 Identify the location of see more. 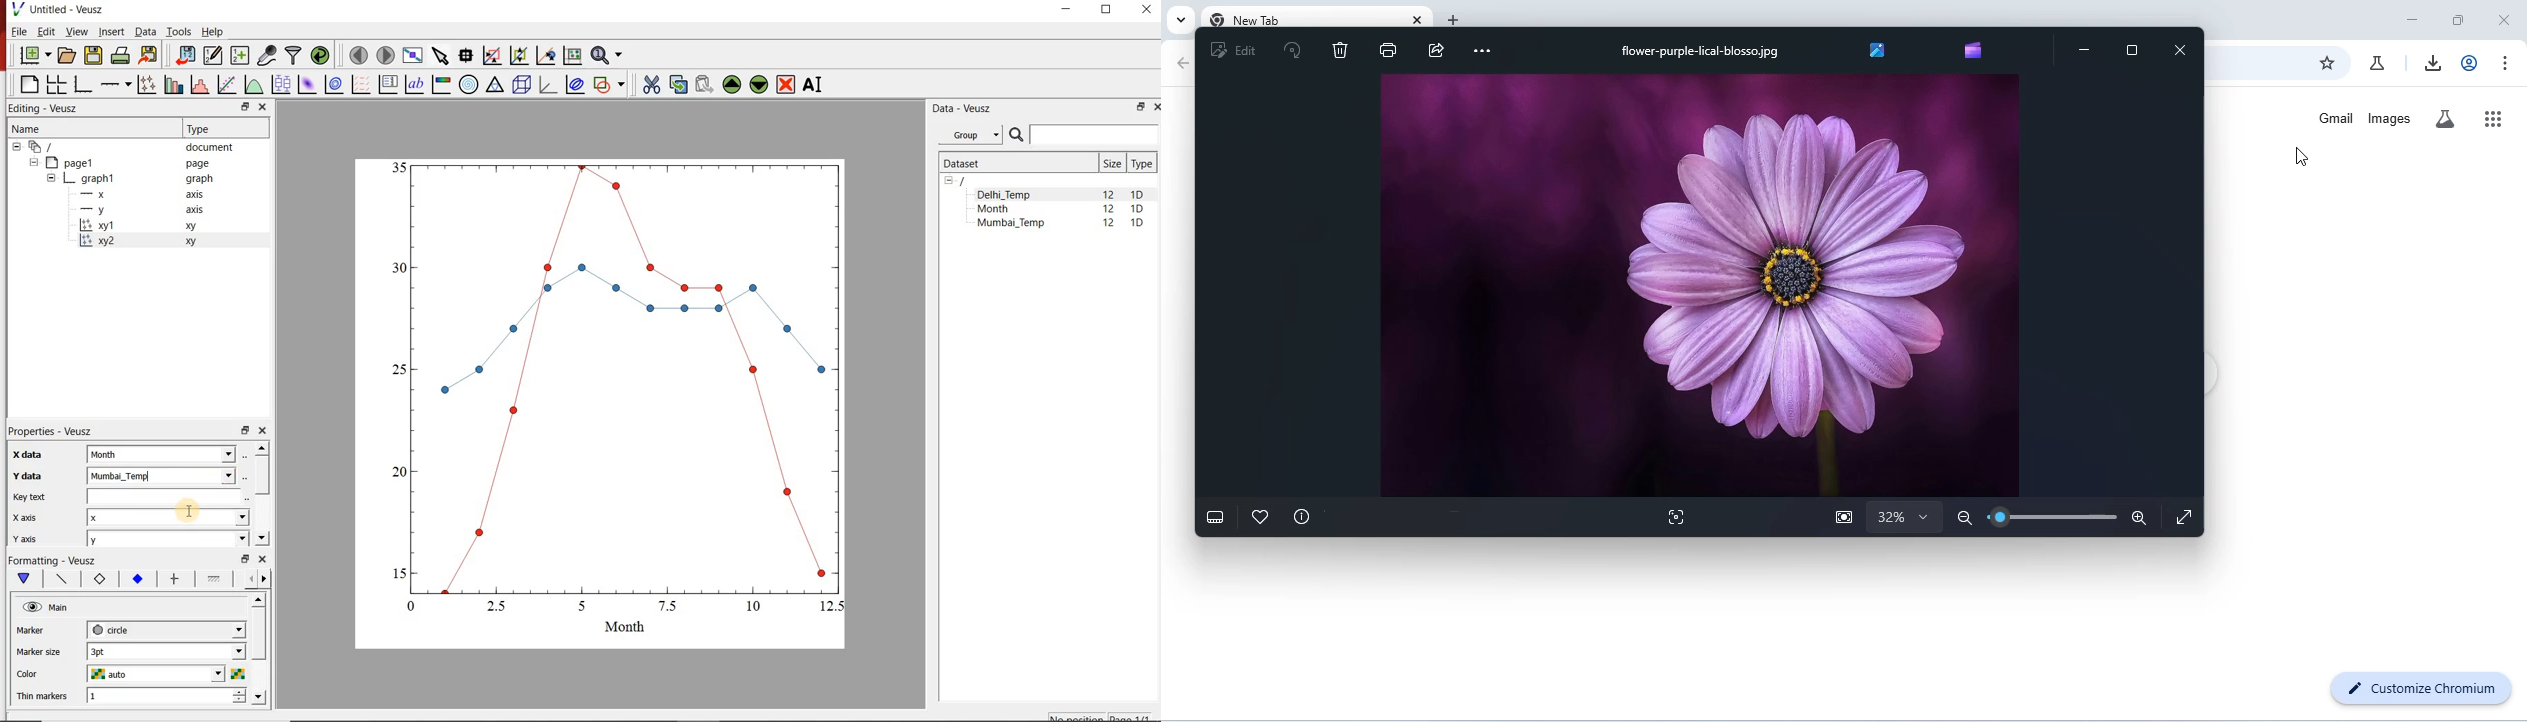
(1485, 50).